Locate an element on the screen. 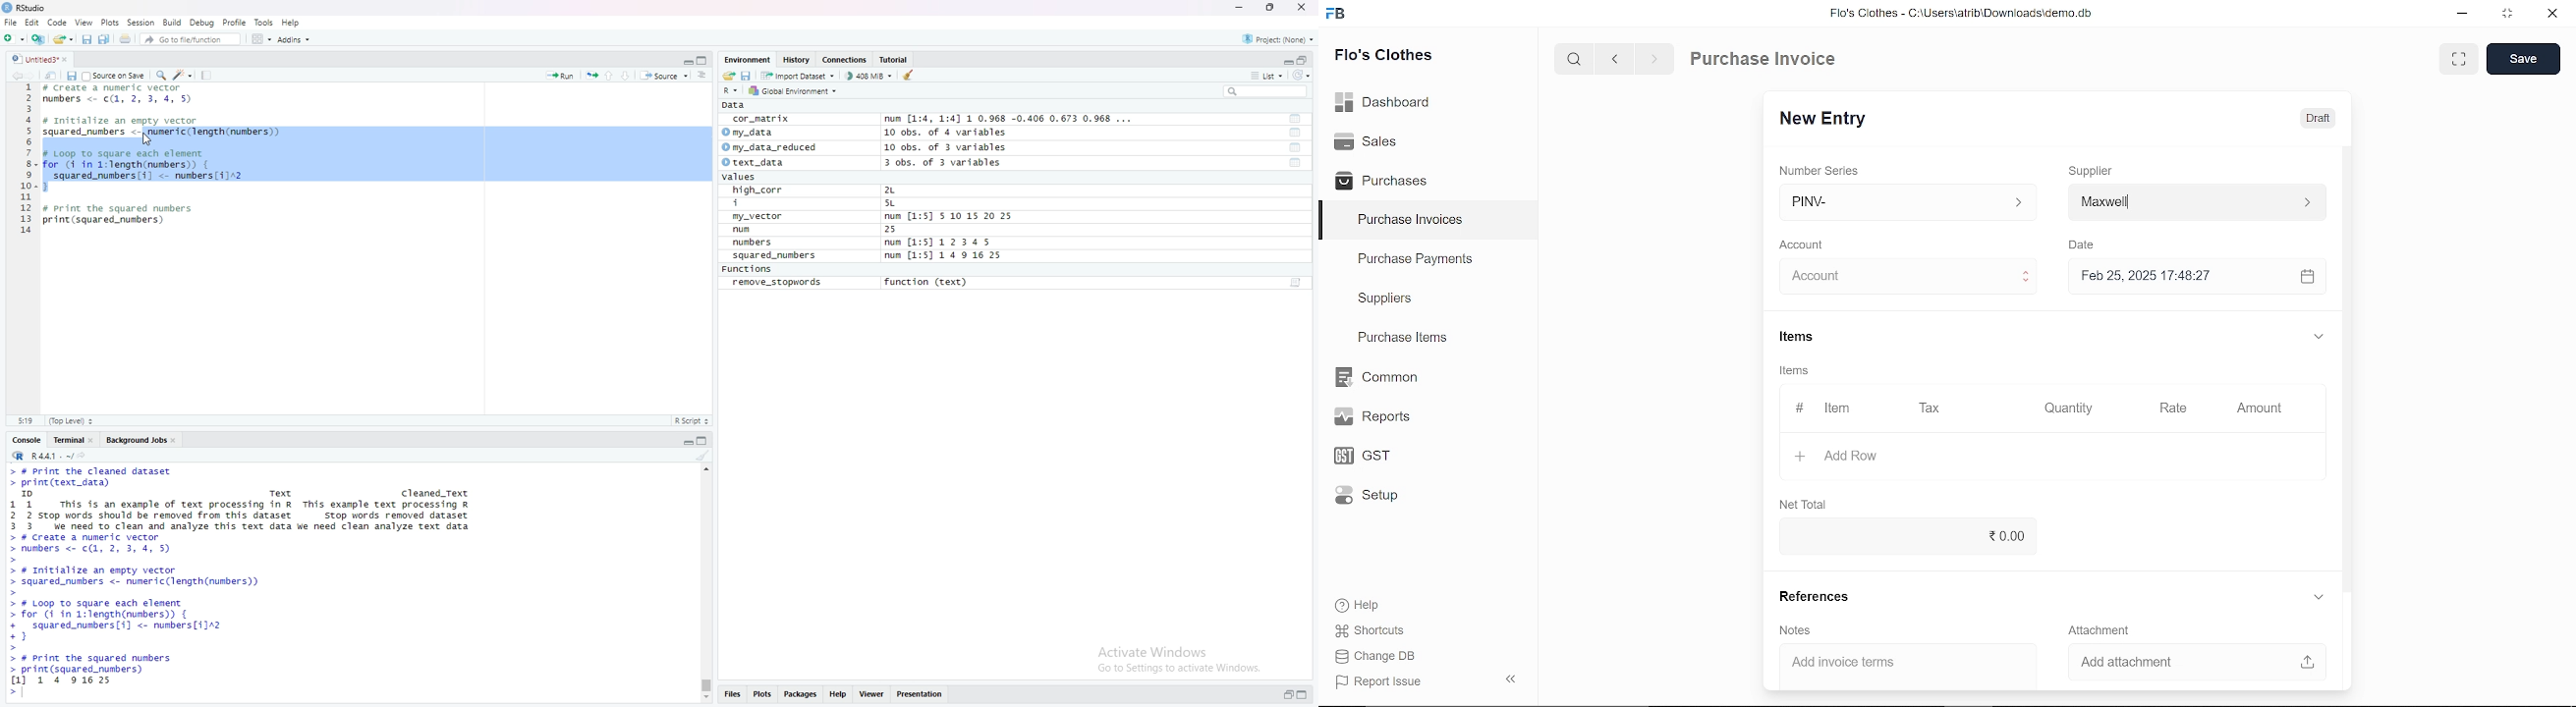 This screenshot has height=728, width=2576. Presentation is located at coordinates (920, 695).